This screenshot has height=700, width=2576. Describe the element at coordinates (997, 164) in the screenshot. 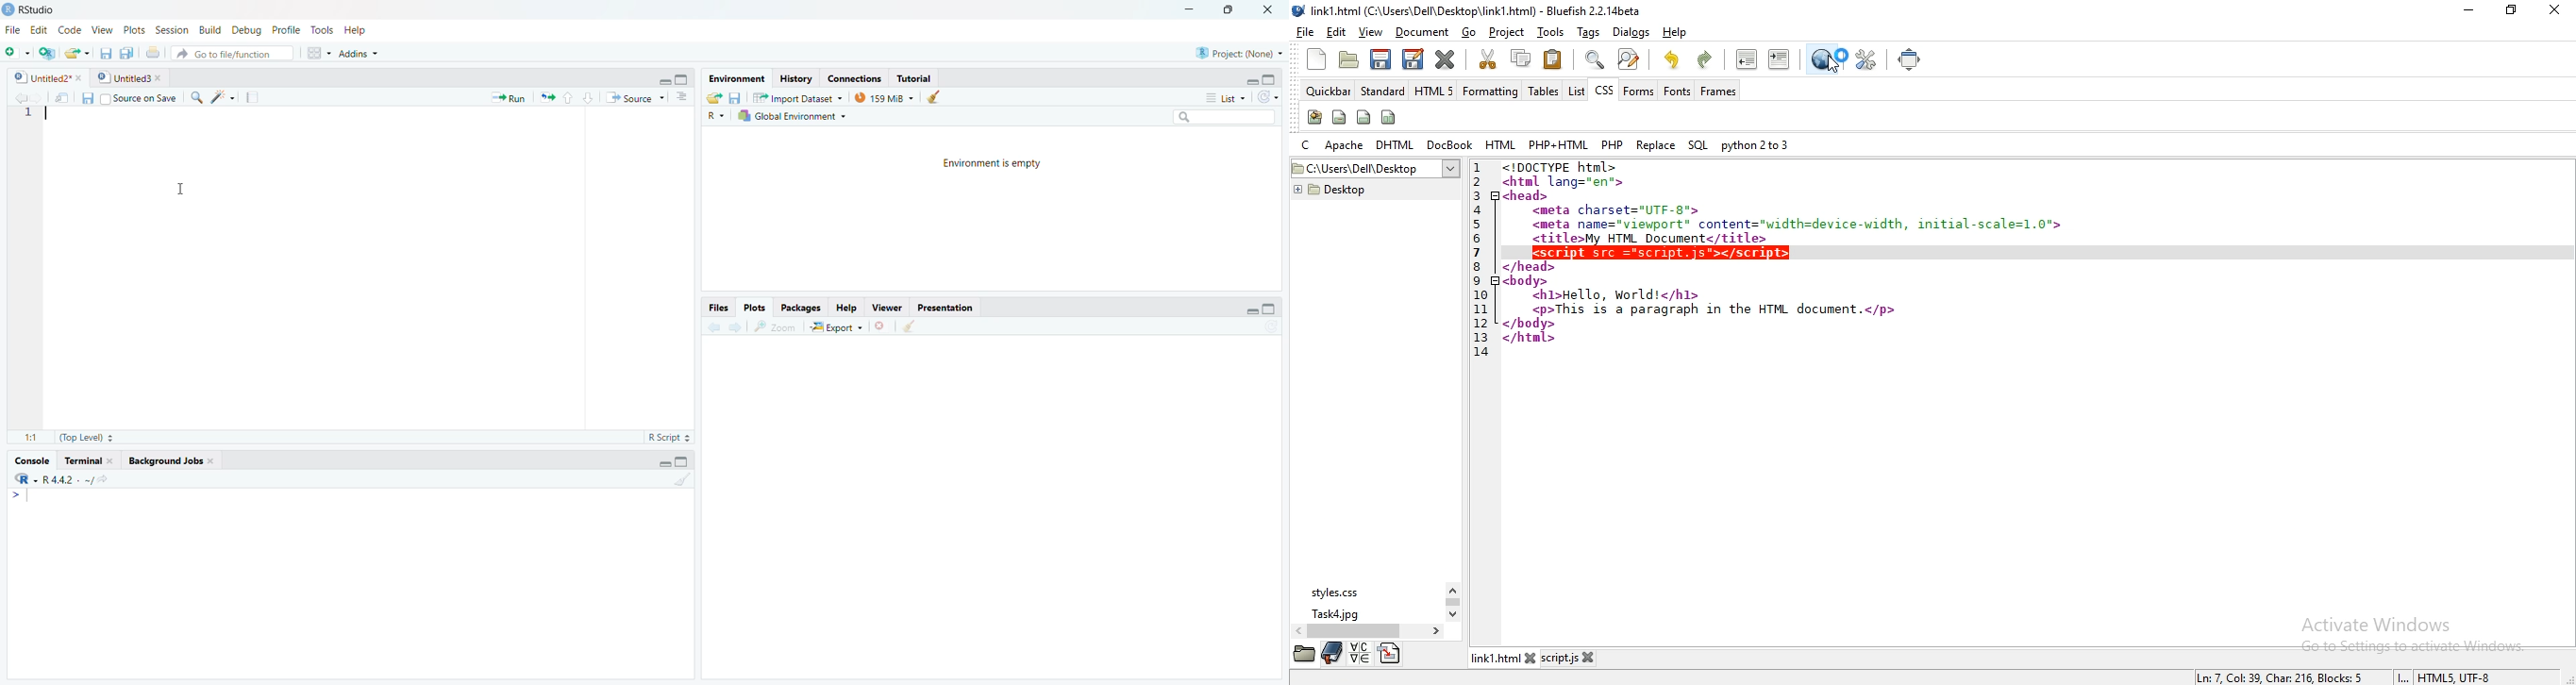

I see `Environment is empty` at that location.